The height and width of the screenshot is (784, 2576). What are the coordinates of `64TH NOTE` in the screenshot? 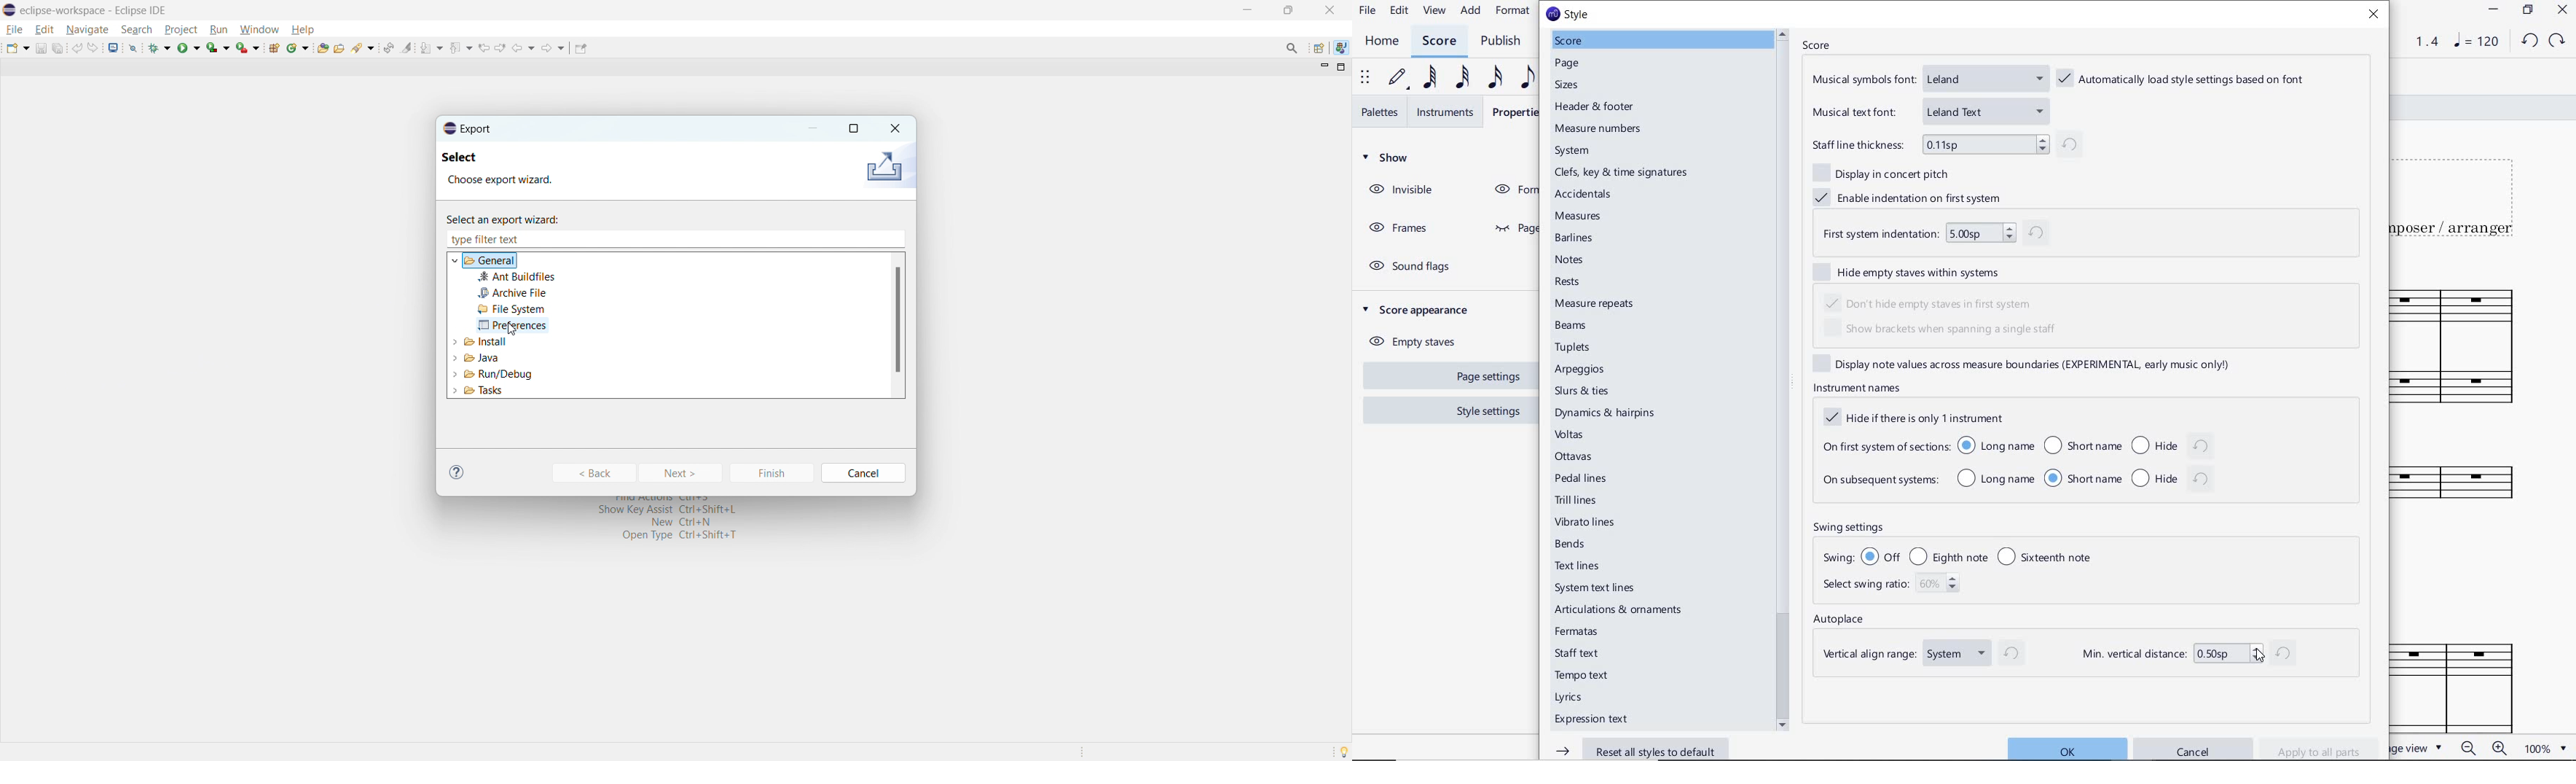 It's located at (1432, 77).